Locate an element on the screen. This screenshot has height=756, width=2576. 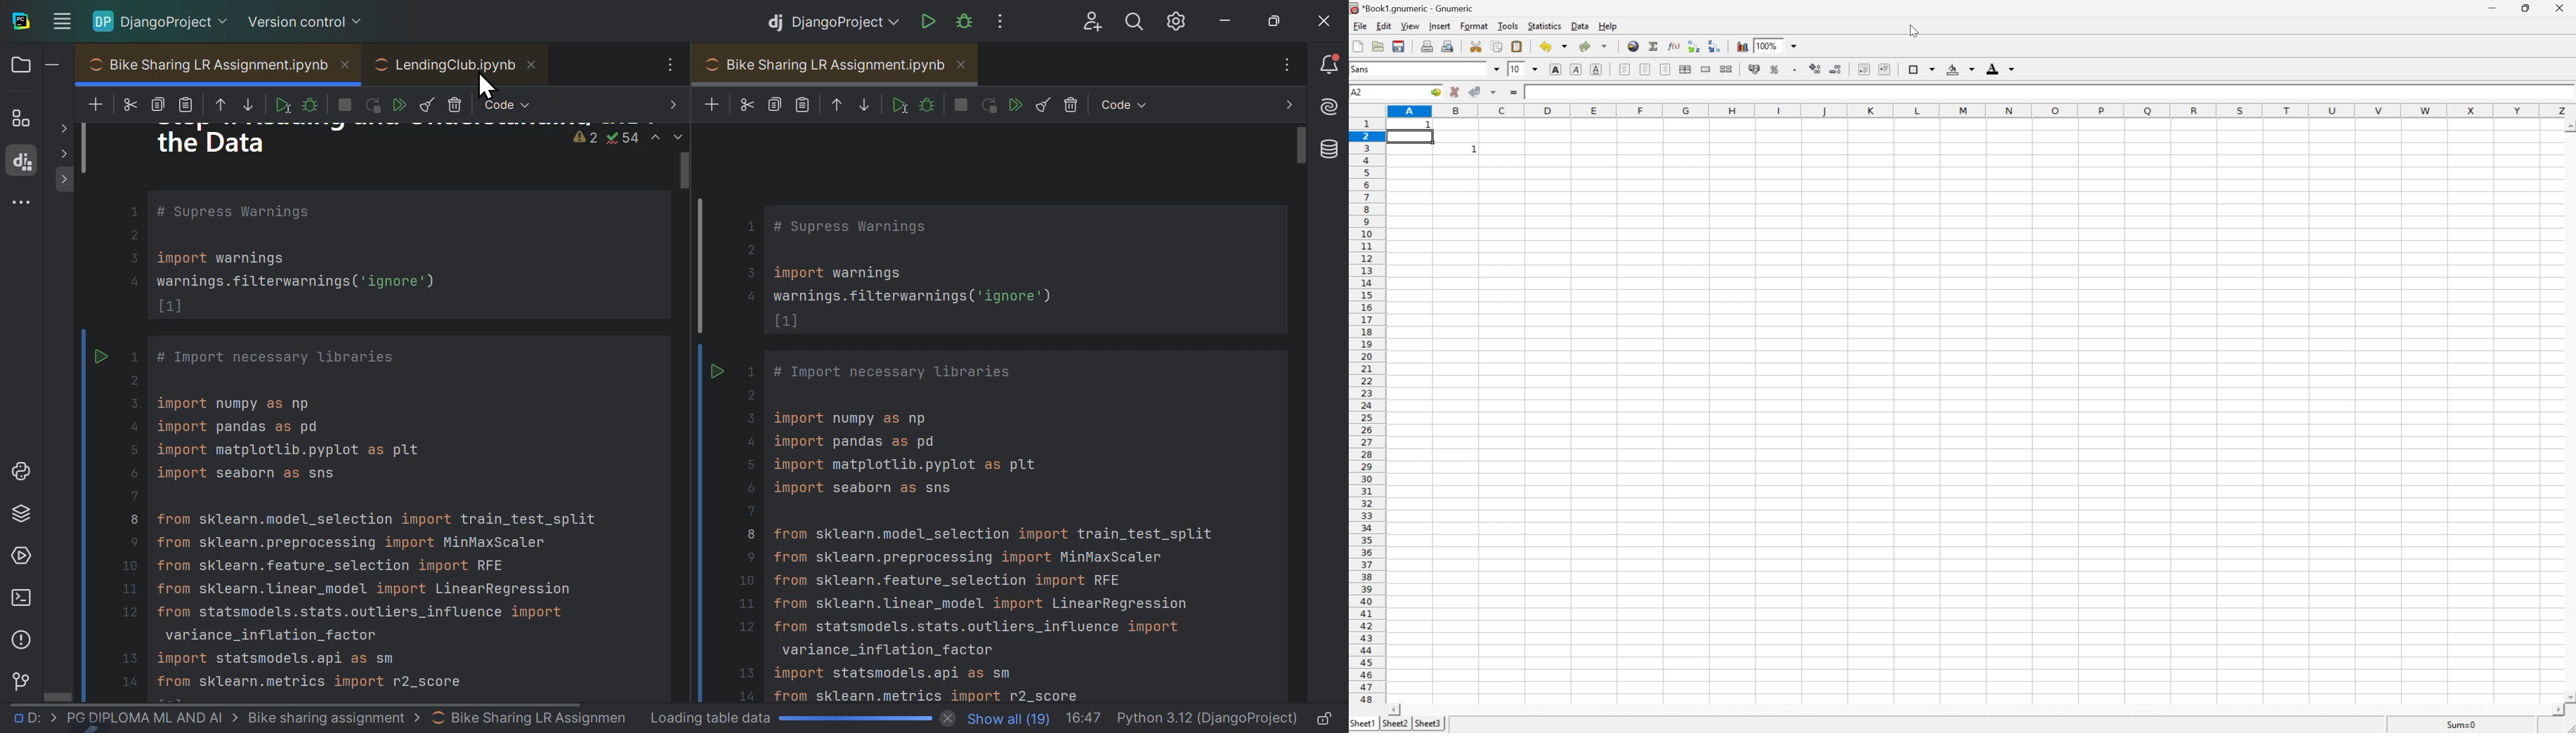
Align Right is located at coordinates (1665, 68).